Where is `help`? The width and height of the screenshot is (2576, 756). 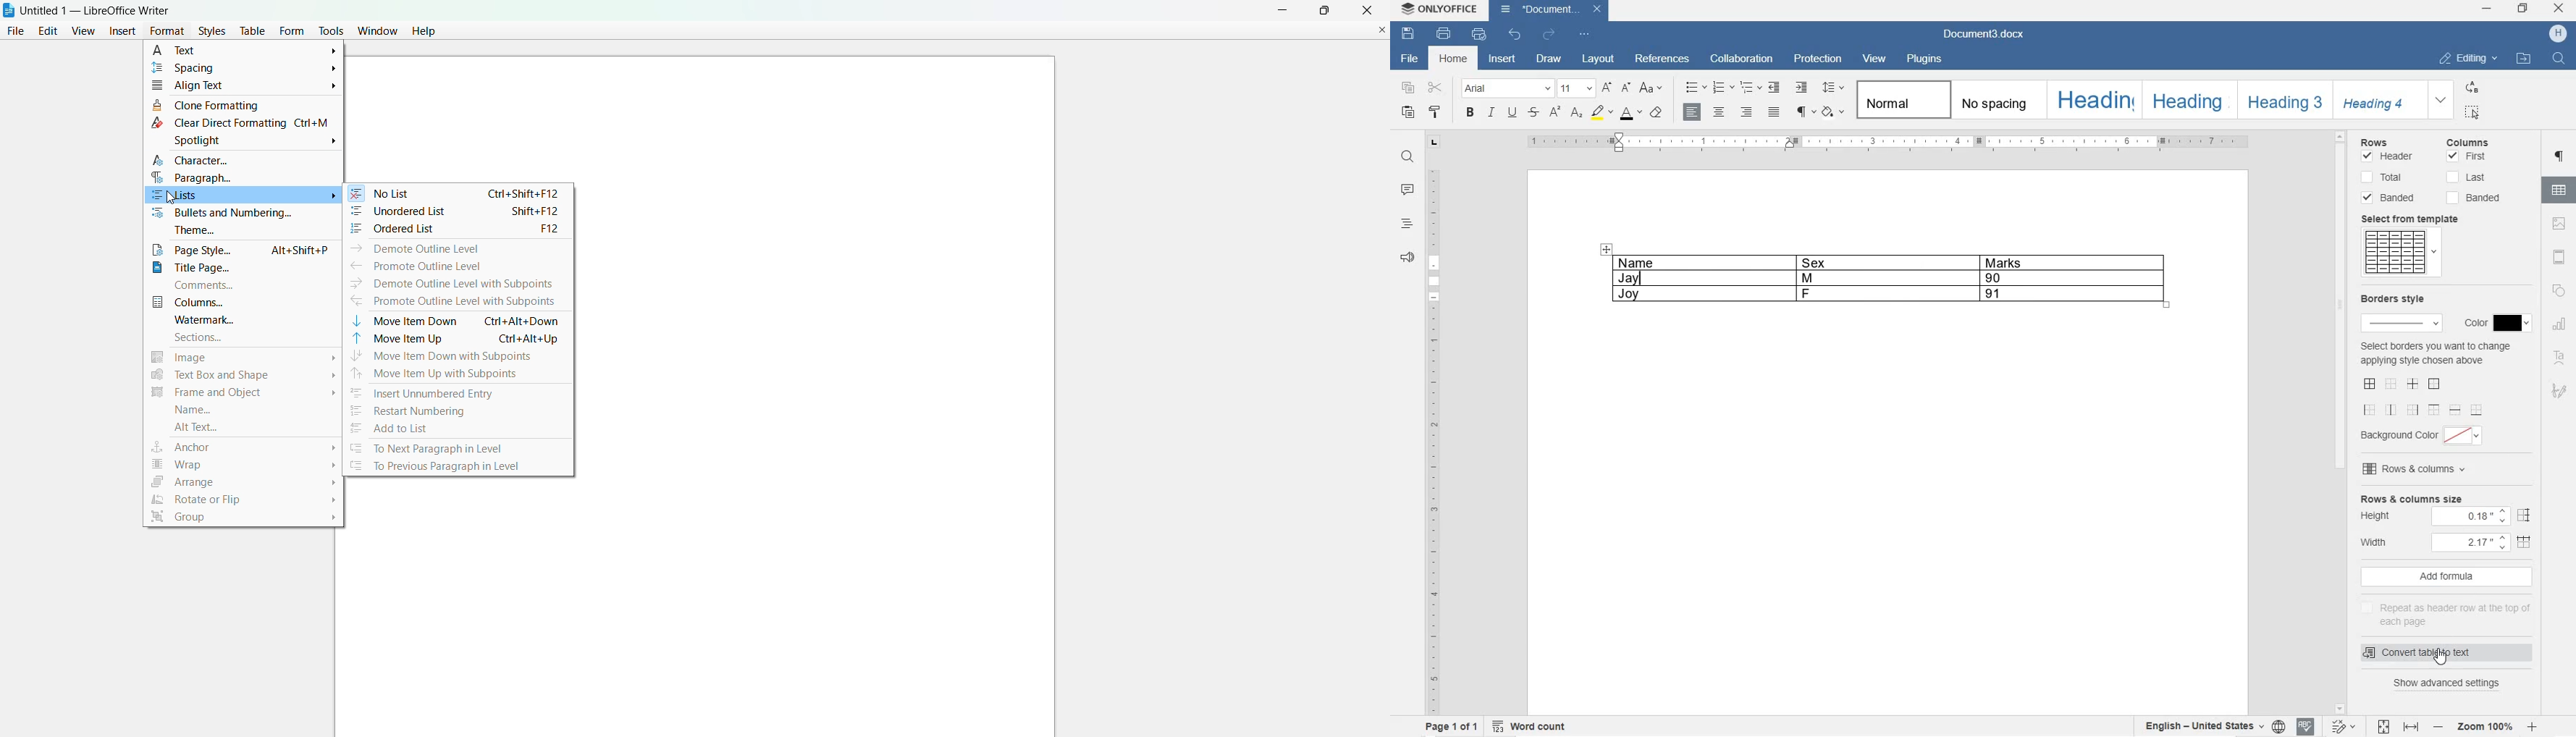
help is located at coordinates (424, 30).